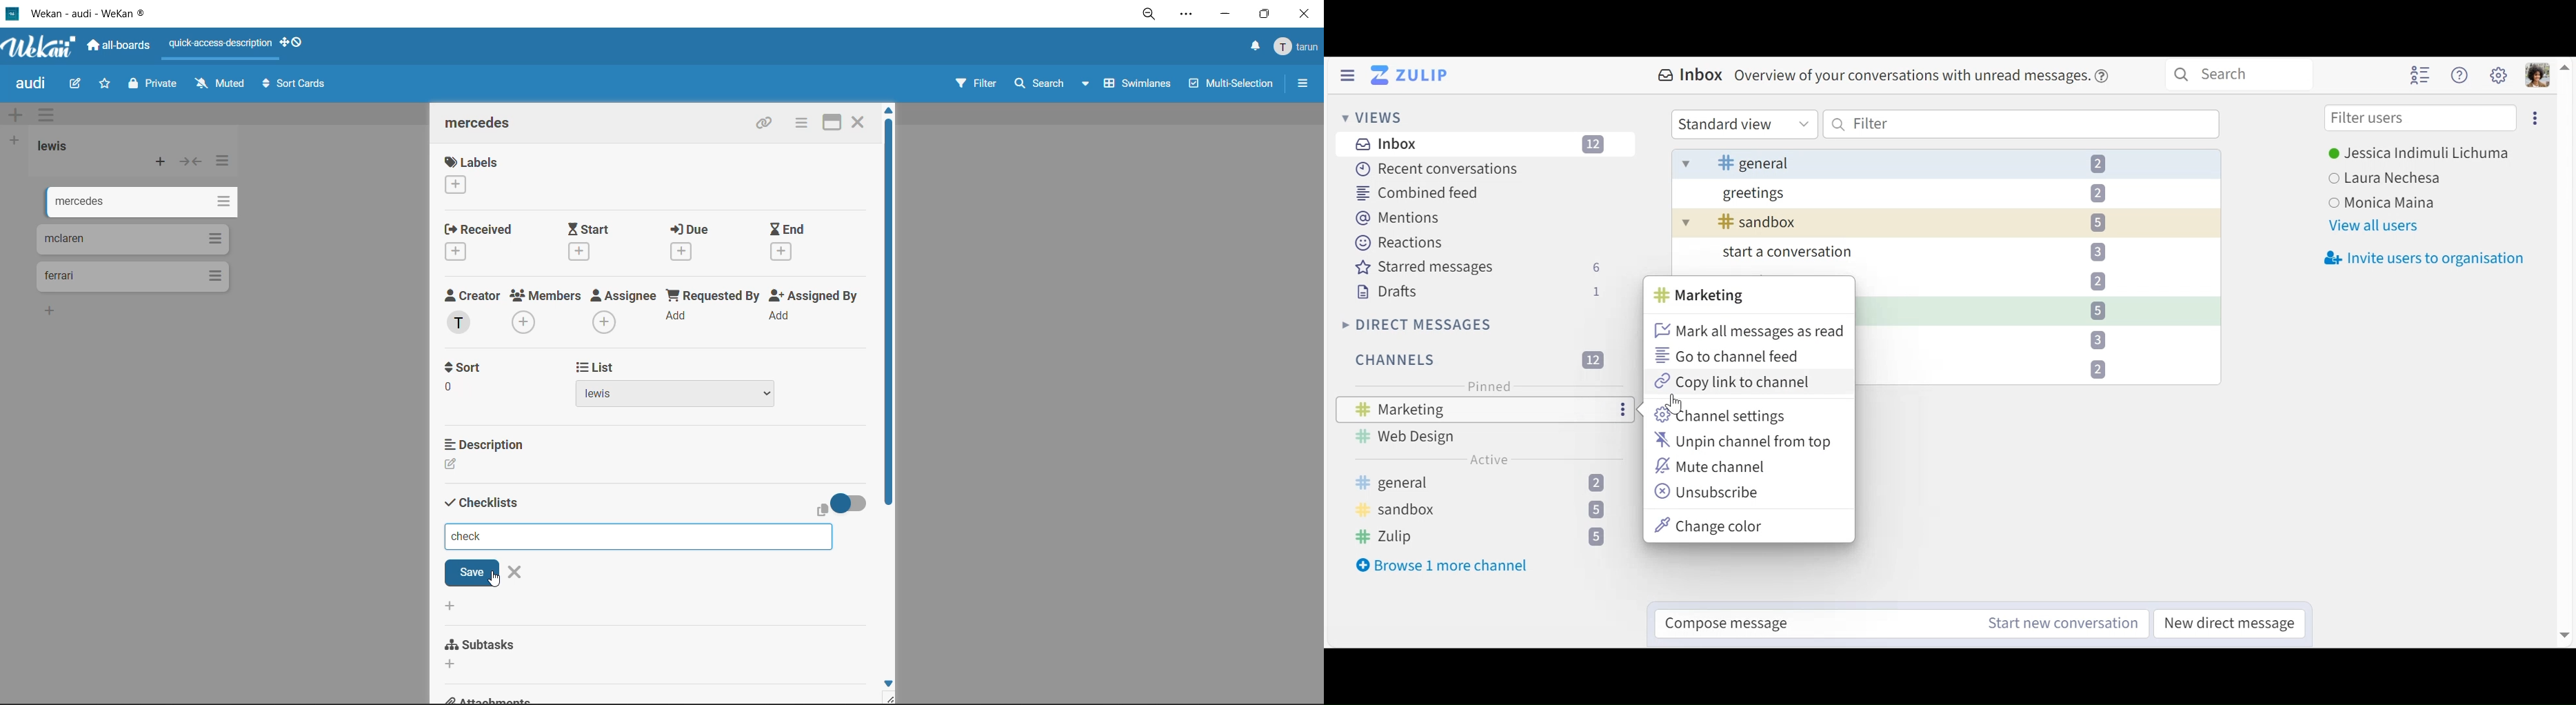 This screenshot has height=728, width=2576. What do you see at coordinates (1734, 383) in the screenshot?
I see `Copy link to channel` at bounding box center [1734, 383].